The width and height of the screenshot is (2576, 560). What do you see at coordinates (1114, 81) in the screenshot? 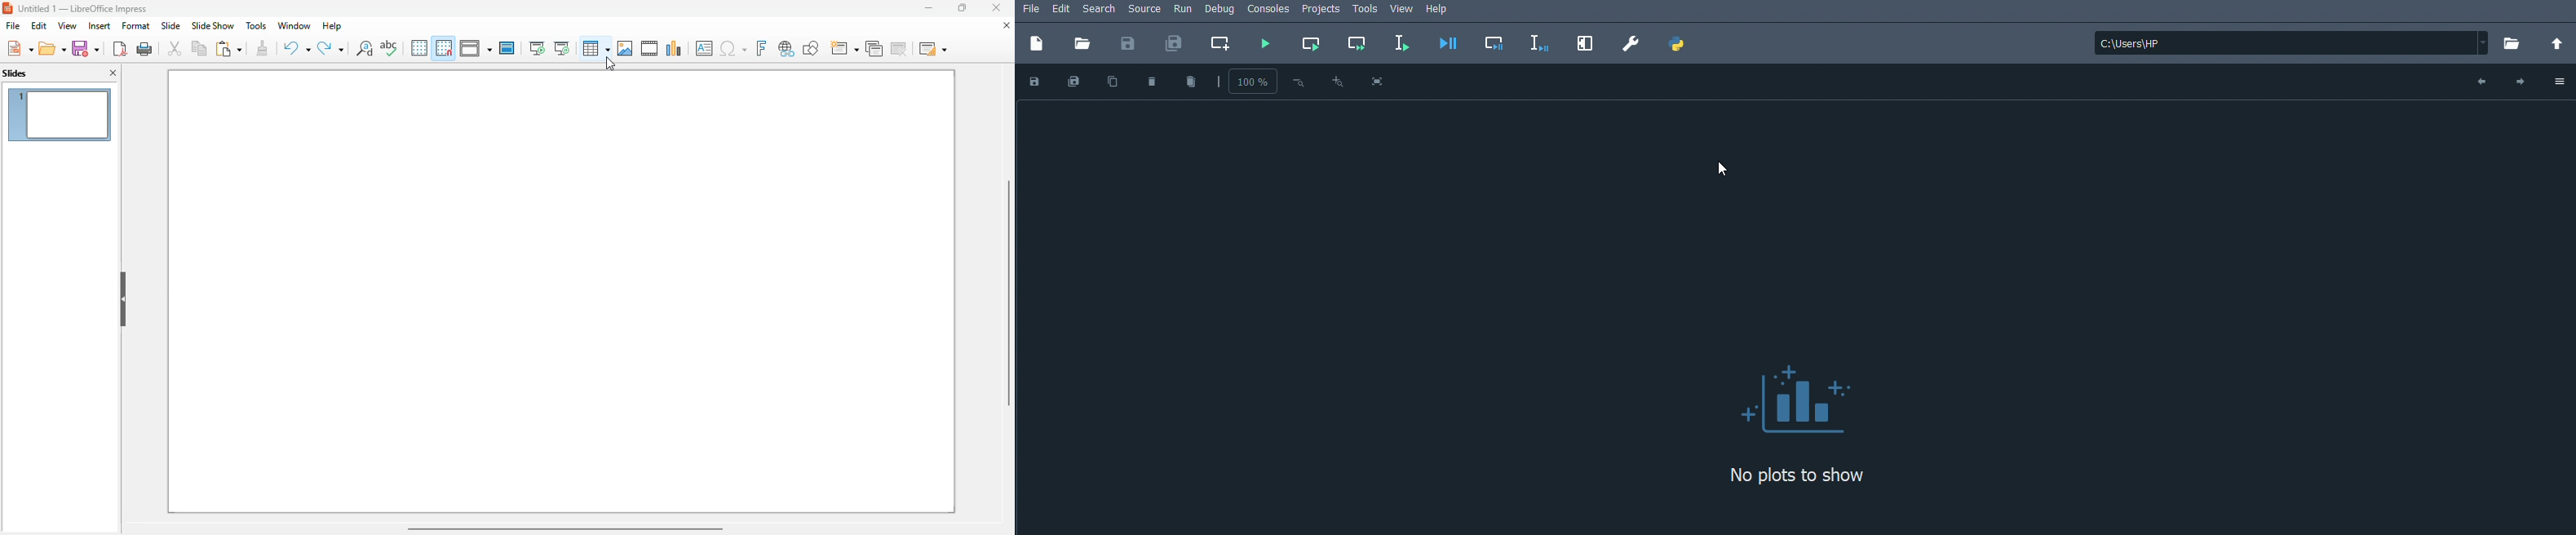
I see `copy` at bounding box center [1114, 81].